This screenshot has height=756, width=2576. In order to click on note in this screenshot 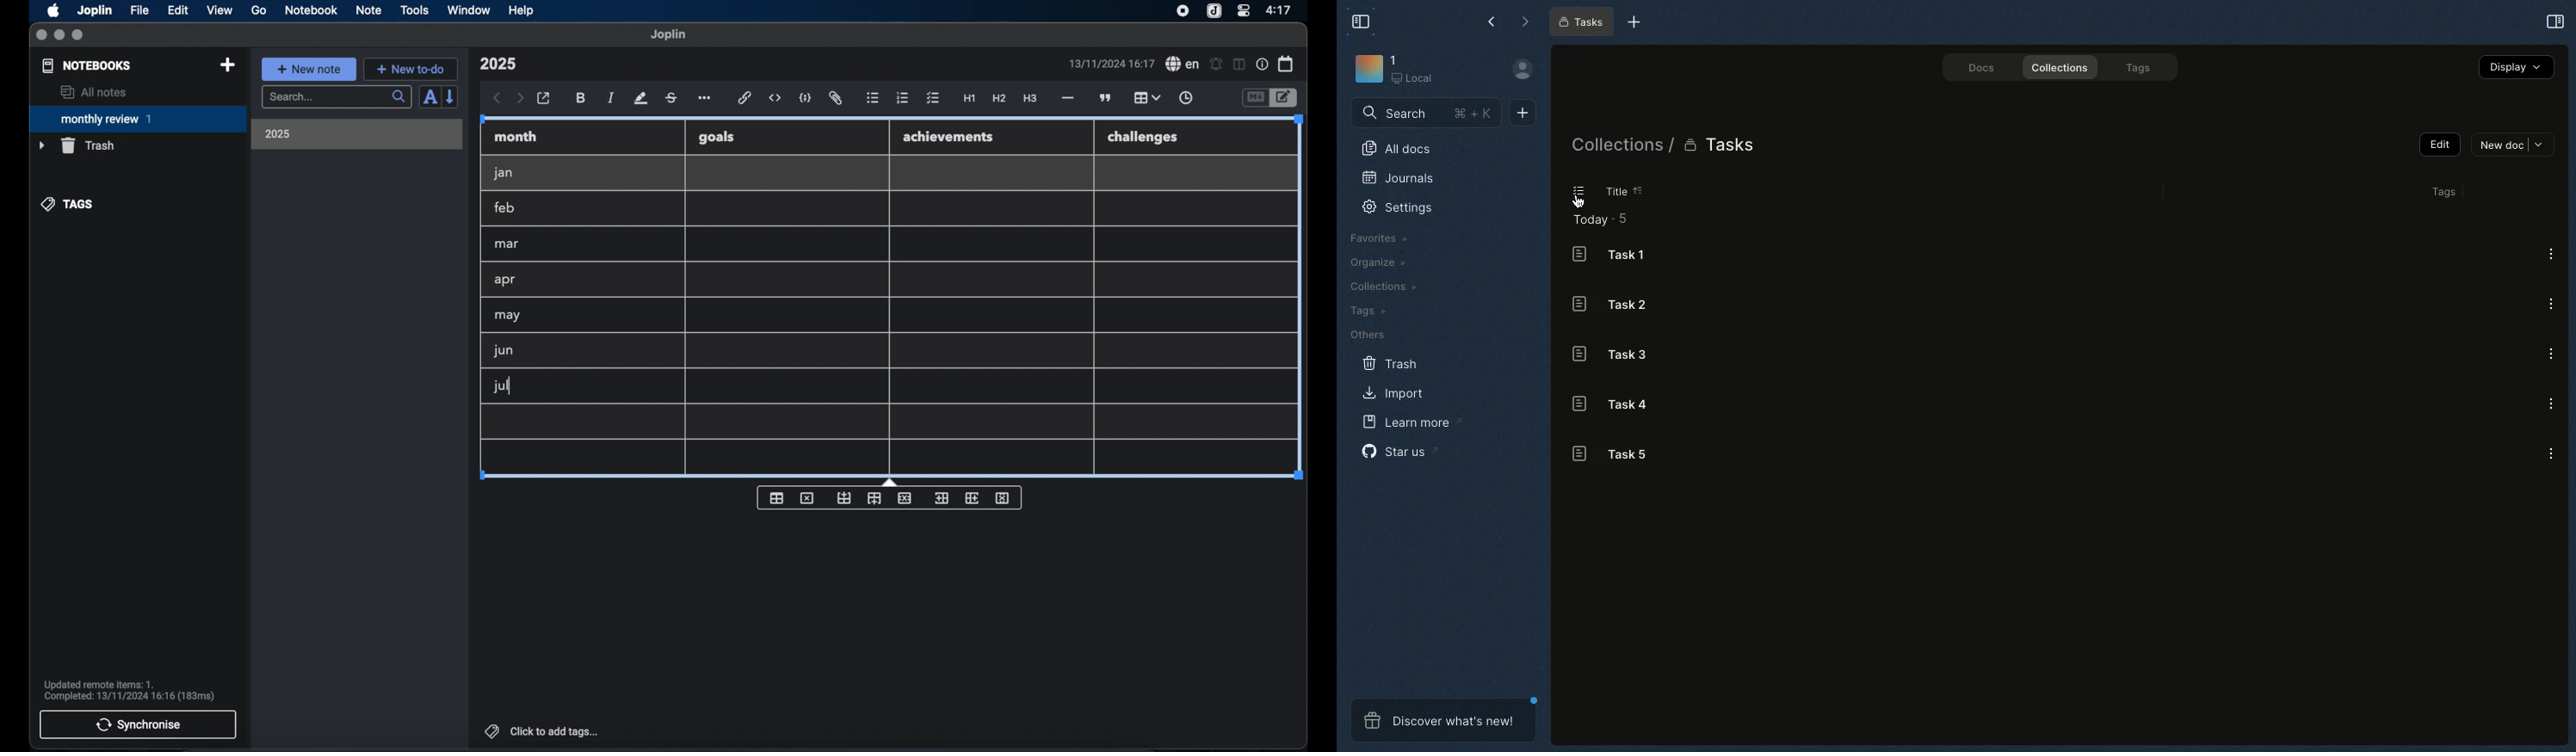, I will do `click(369, 10)`.